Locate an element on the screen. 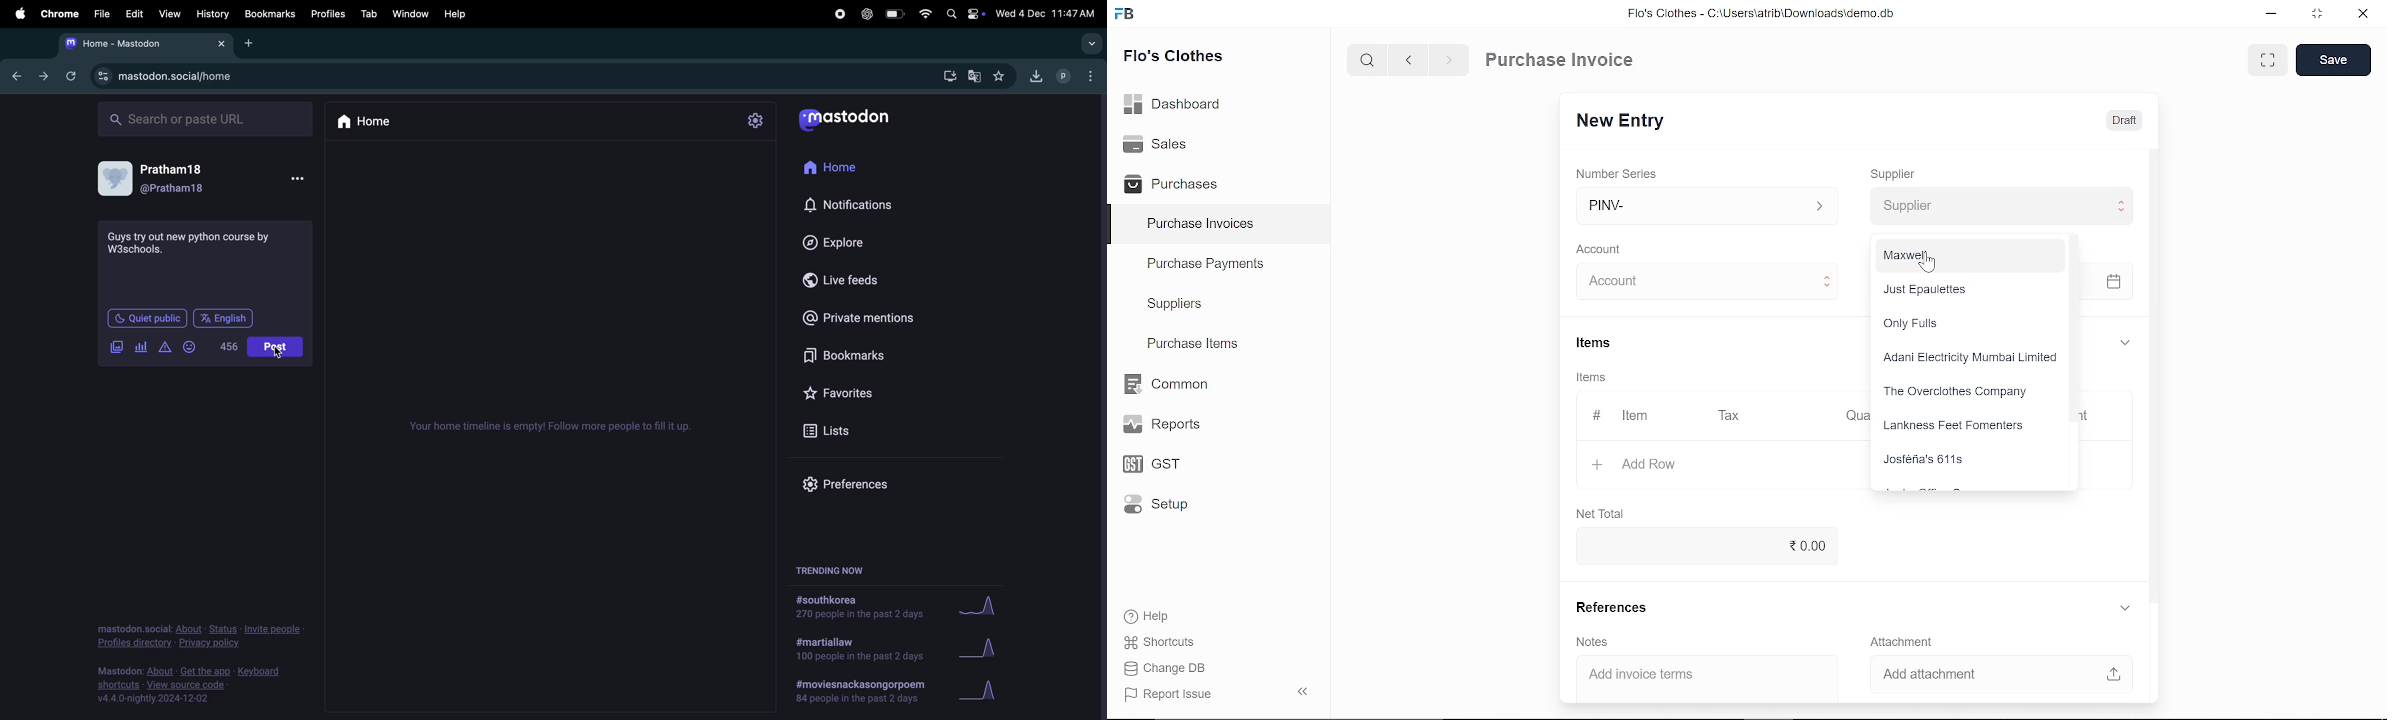 Image resolution: width=2408 pixels, height=728 pixels. Tax is located at coordinates (1733, 416).